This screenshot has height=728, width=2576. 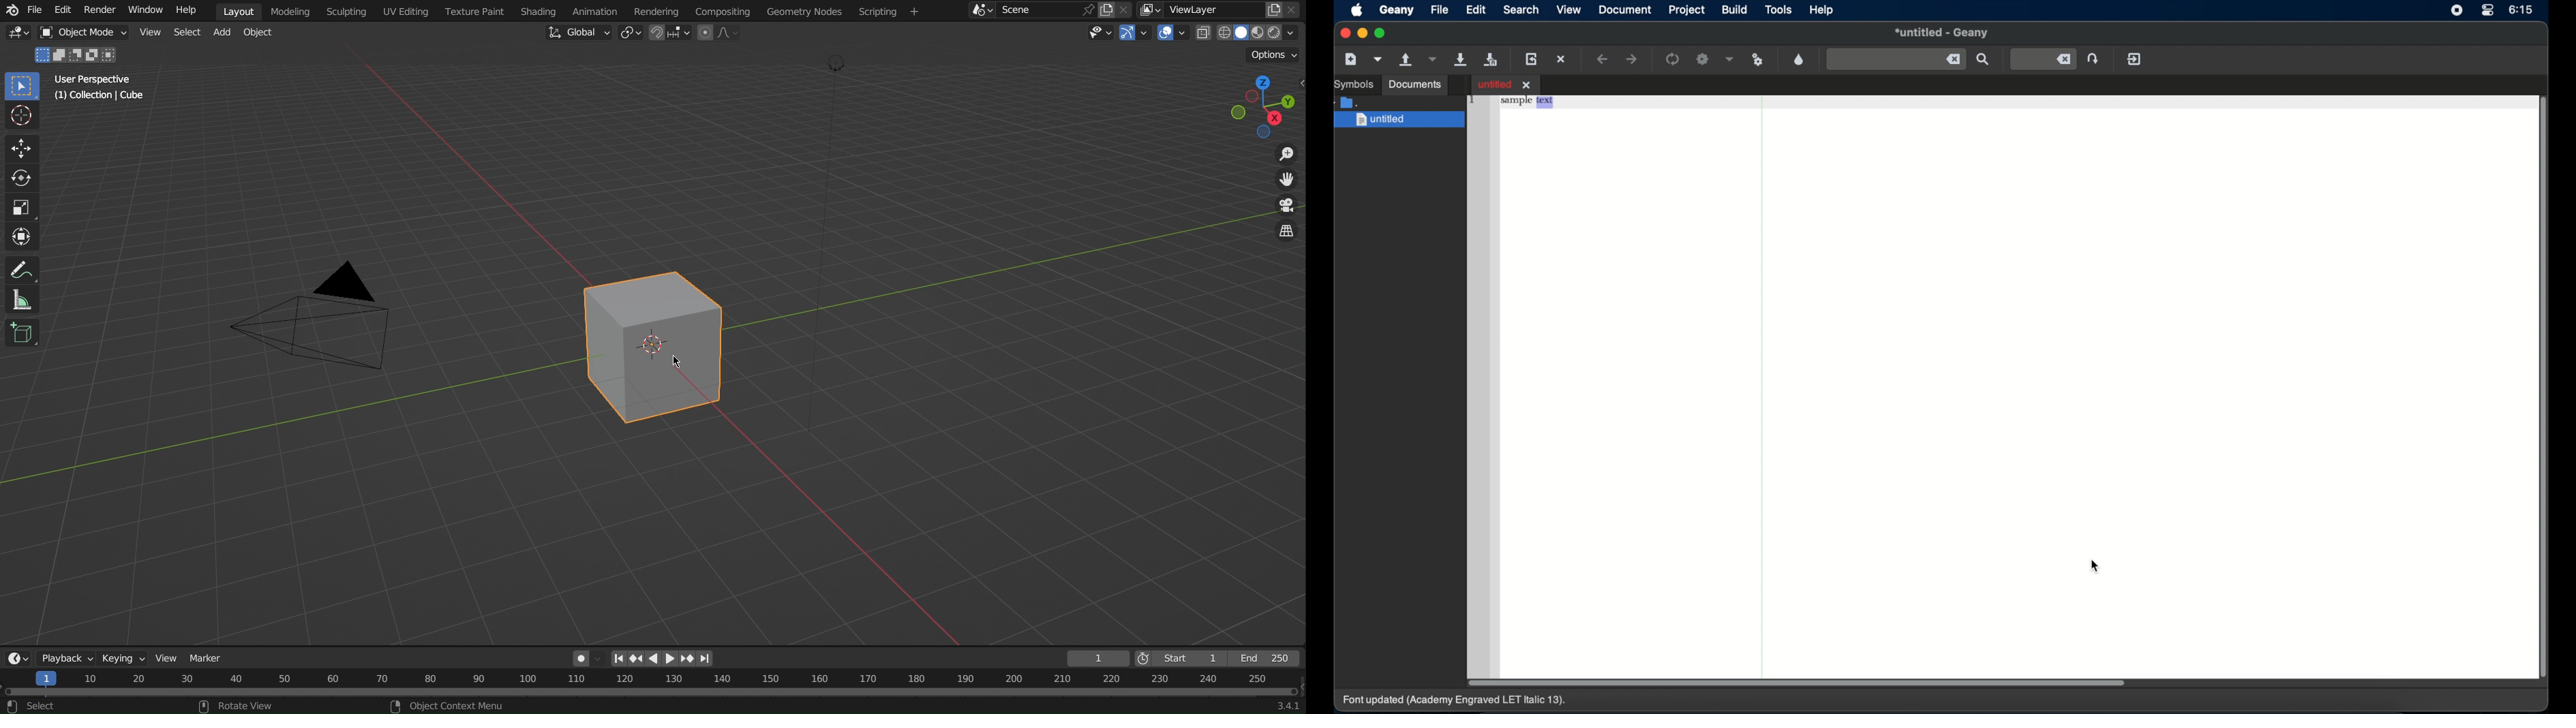 What do you see at coordinates (76, 52) in the screenshot?
I see `Object 1` at bounding box center [76, 52].